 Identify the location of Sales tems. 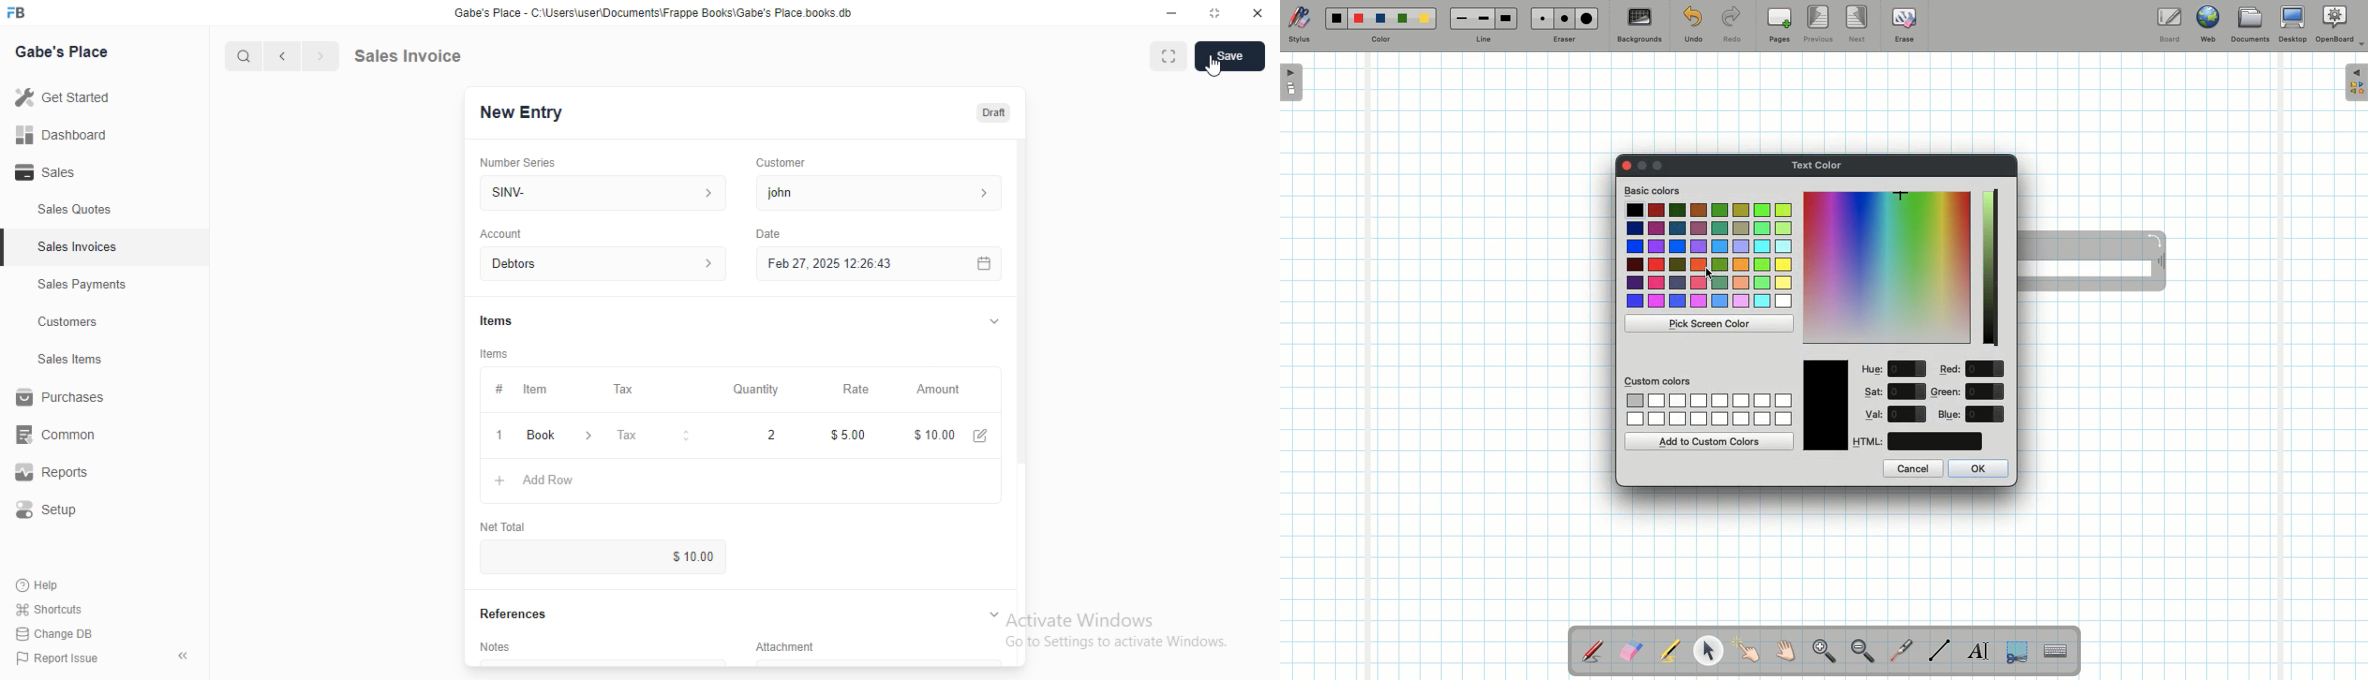
(71, 359).